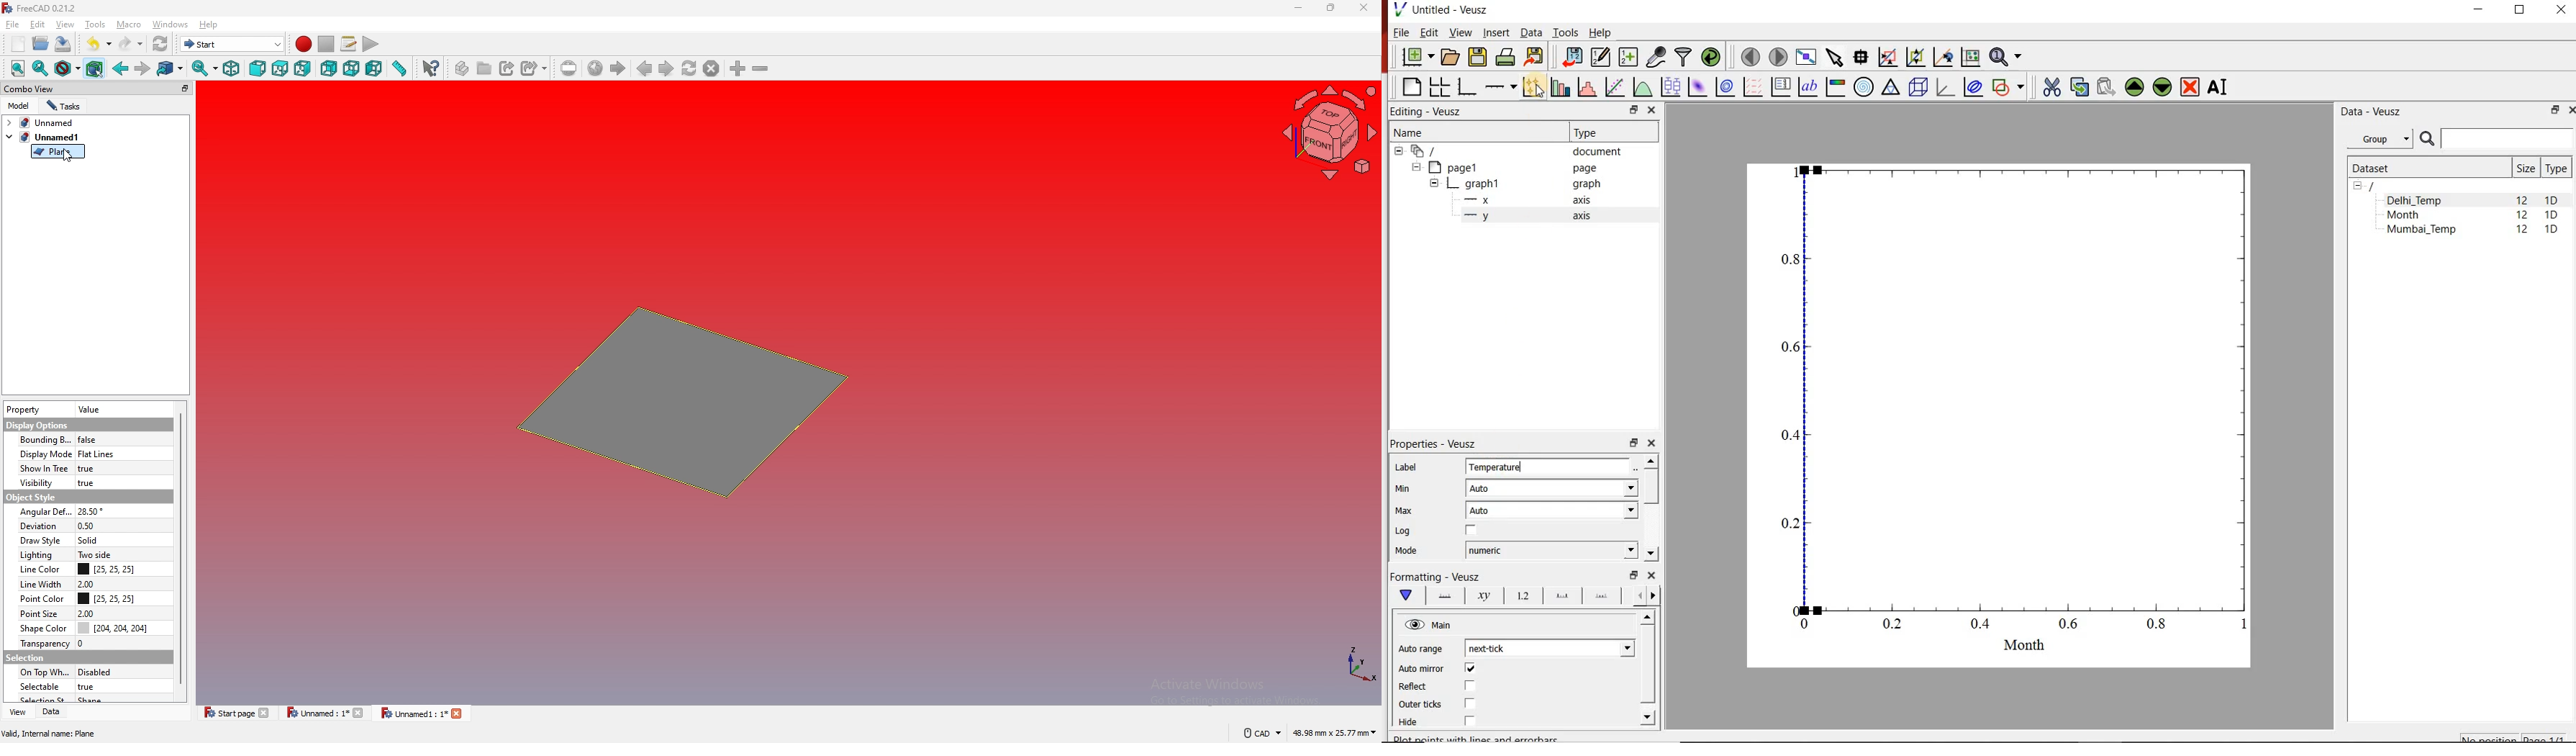 The image size is (2576, 756). I want to click on fit all, so click(18, 68).